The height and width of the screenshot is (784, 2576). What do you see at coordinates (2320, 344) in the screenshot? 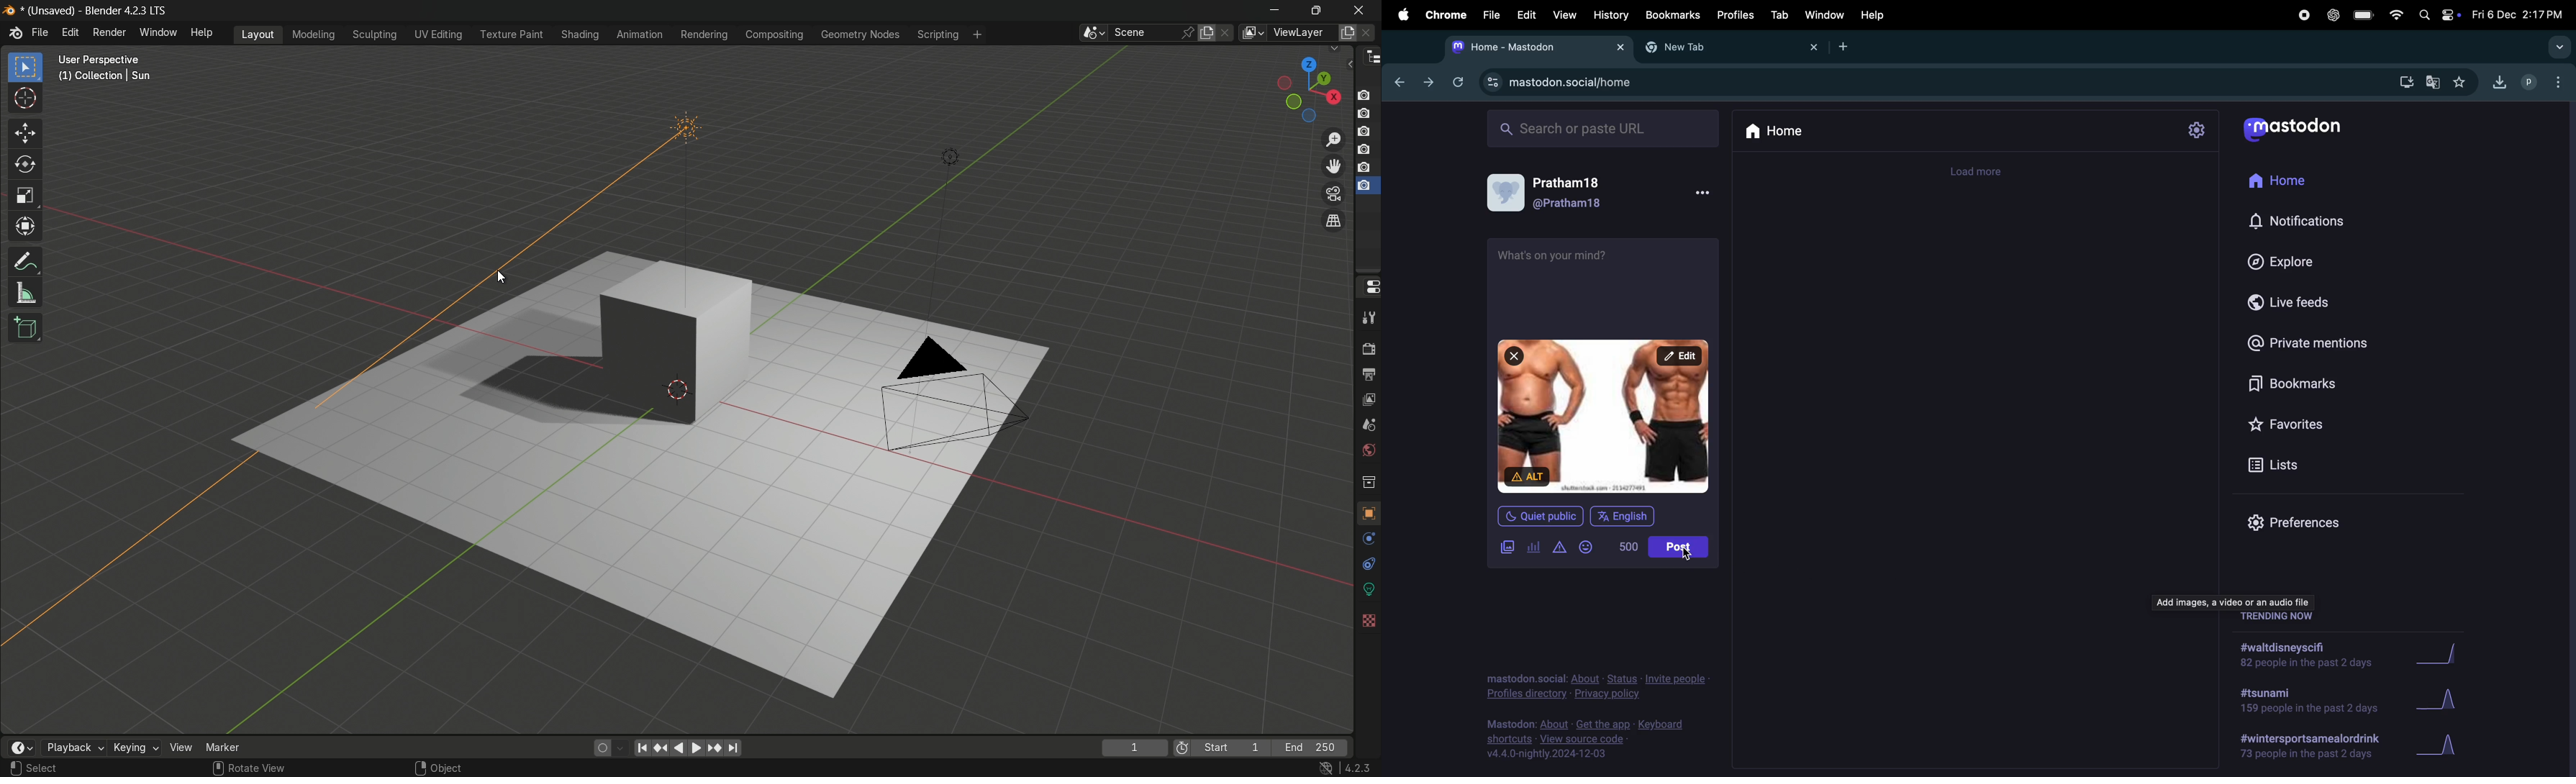
I see `private mentions` at bounding box center [2320, 344].